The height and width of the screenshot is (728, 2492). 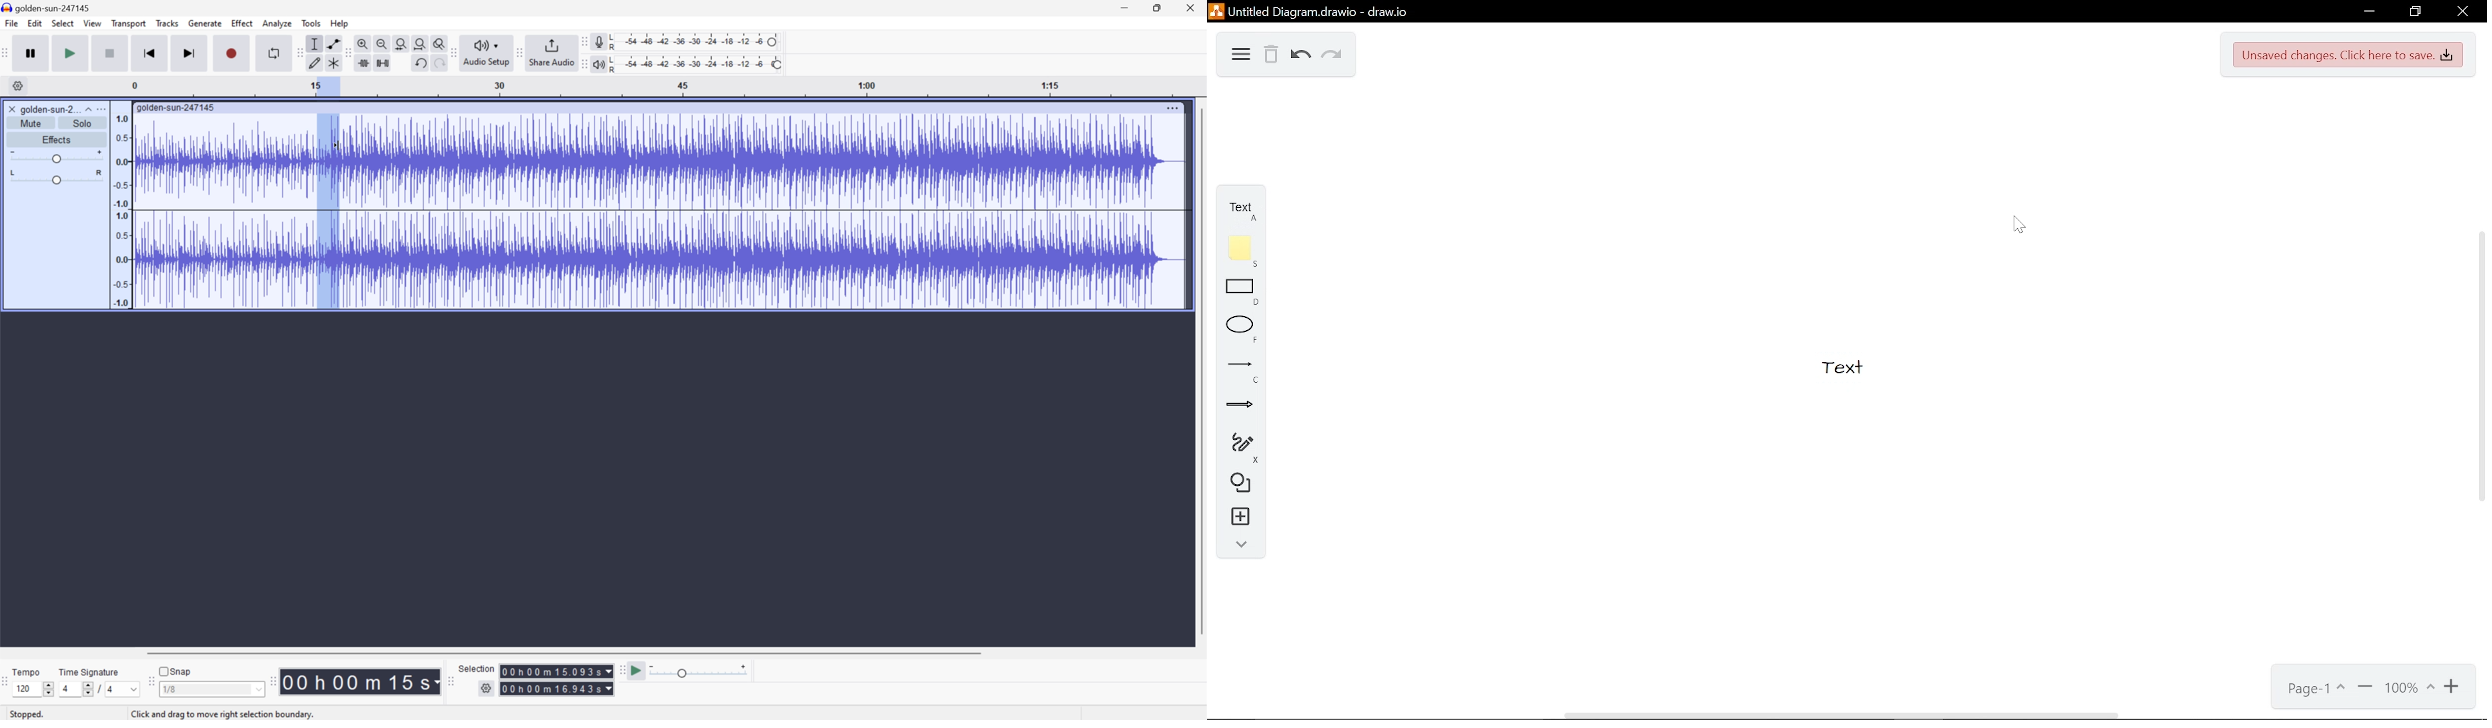 What do you see at coordinates (49, 7) in the screenshot?
I see `golden-sun-247145` at bounding box center [49, 7].